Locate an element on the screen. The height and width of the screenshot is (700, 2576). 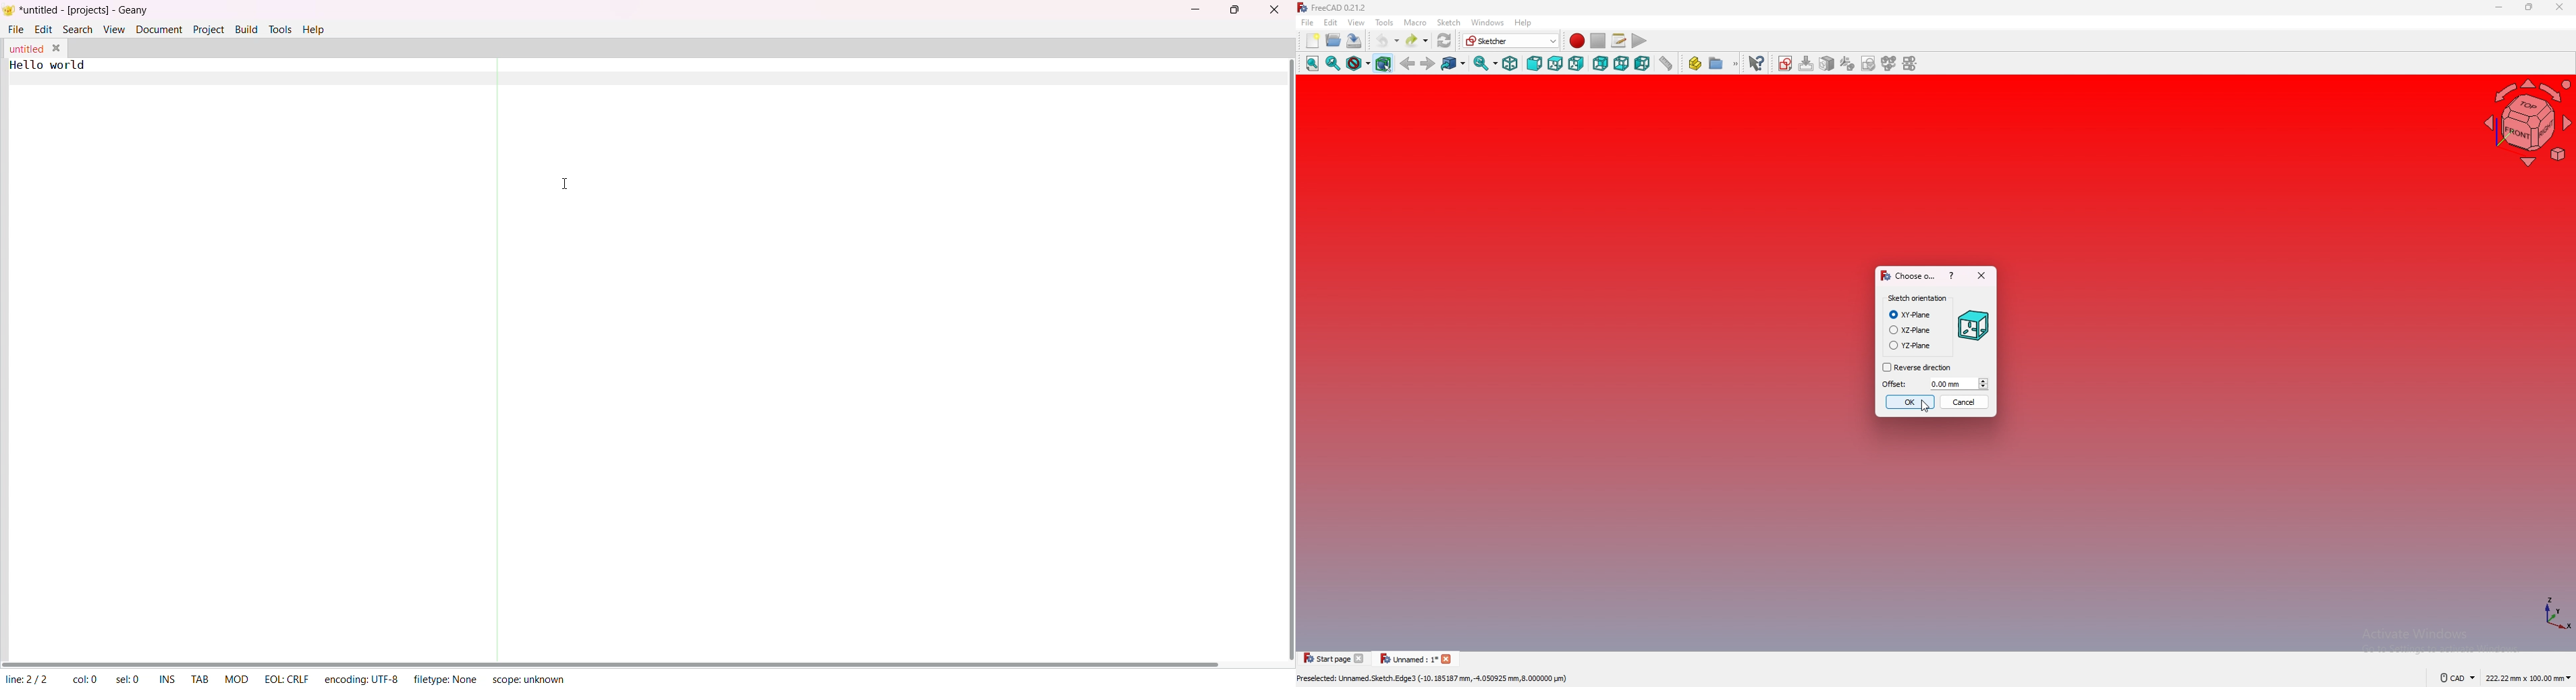
save is located at coordinates (1355, 41).